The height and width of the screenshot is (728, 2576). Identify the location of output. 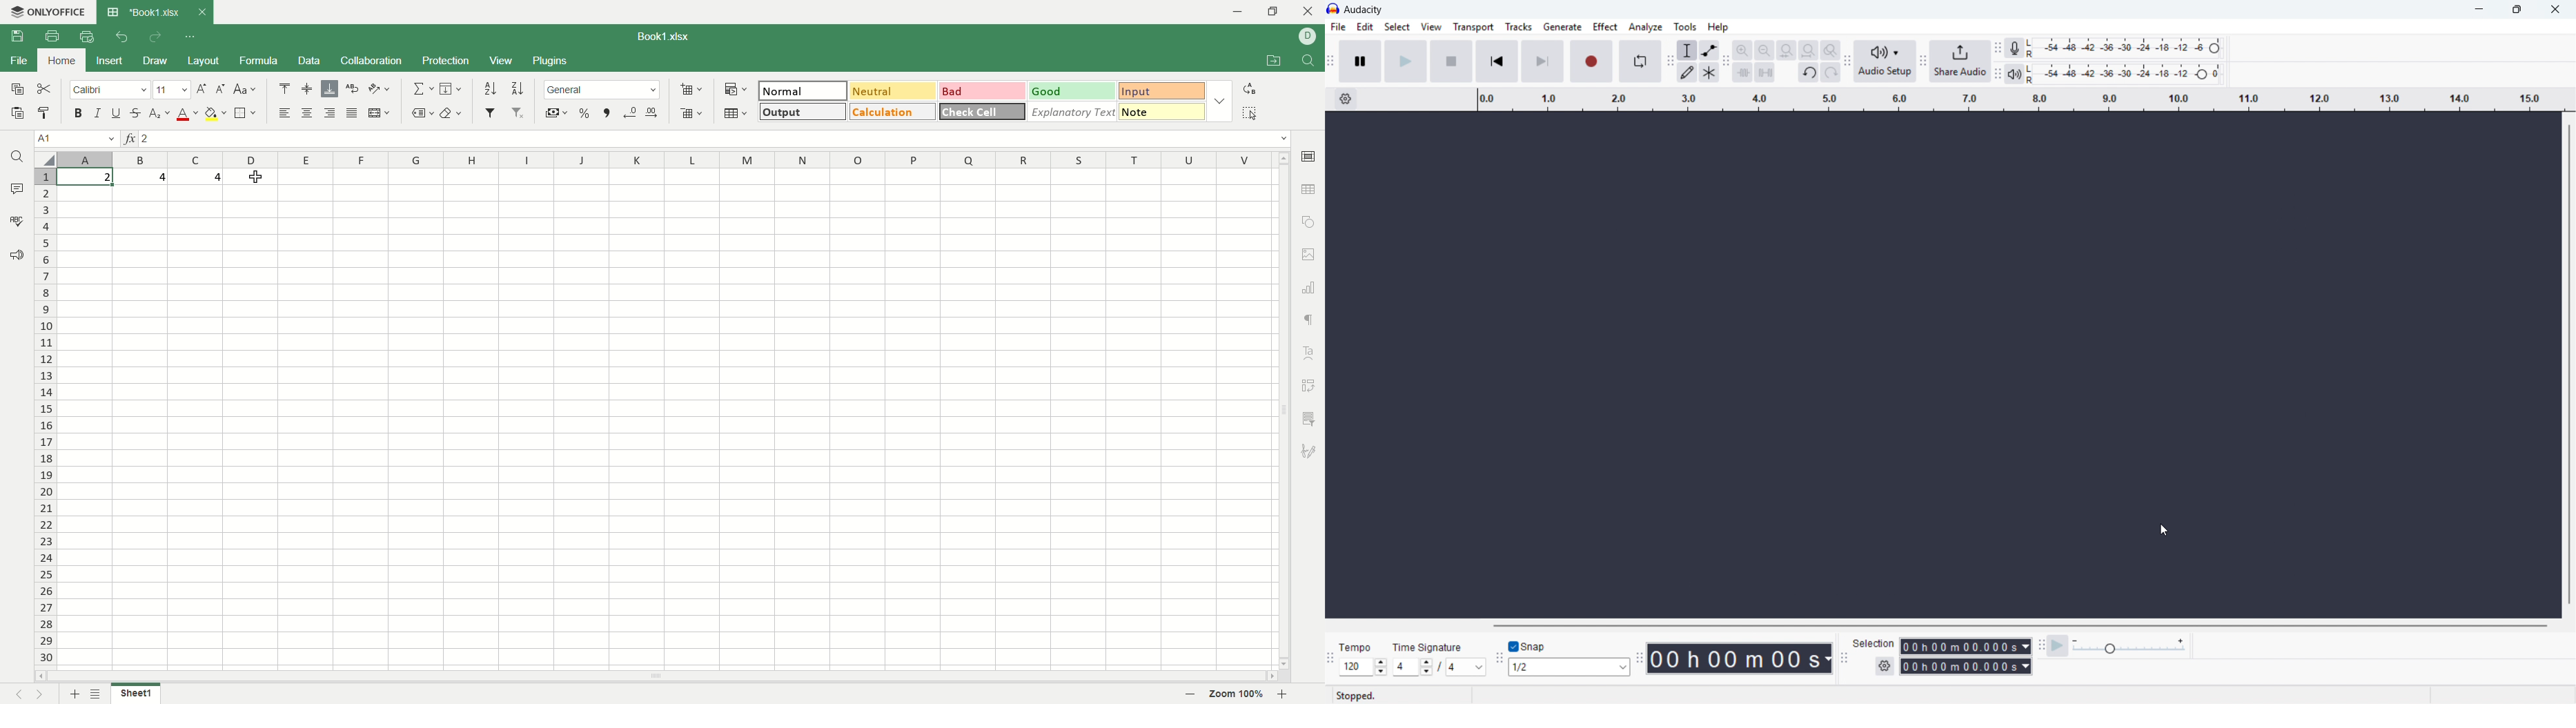
(804, 112).